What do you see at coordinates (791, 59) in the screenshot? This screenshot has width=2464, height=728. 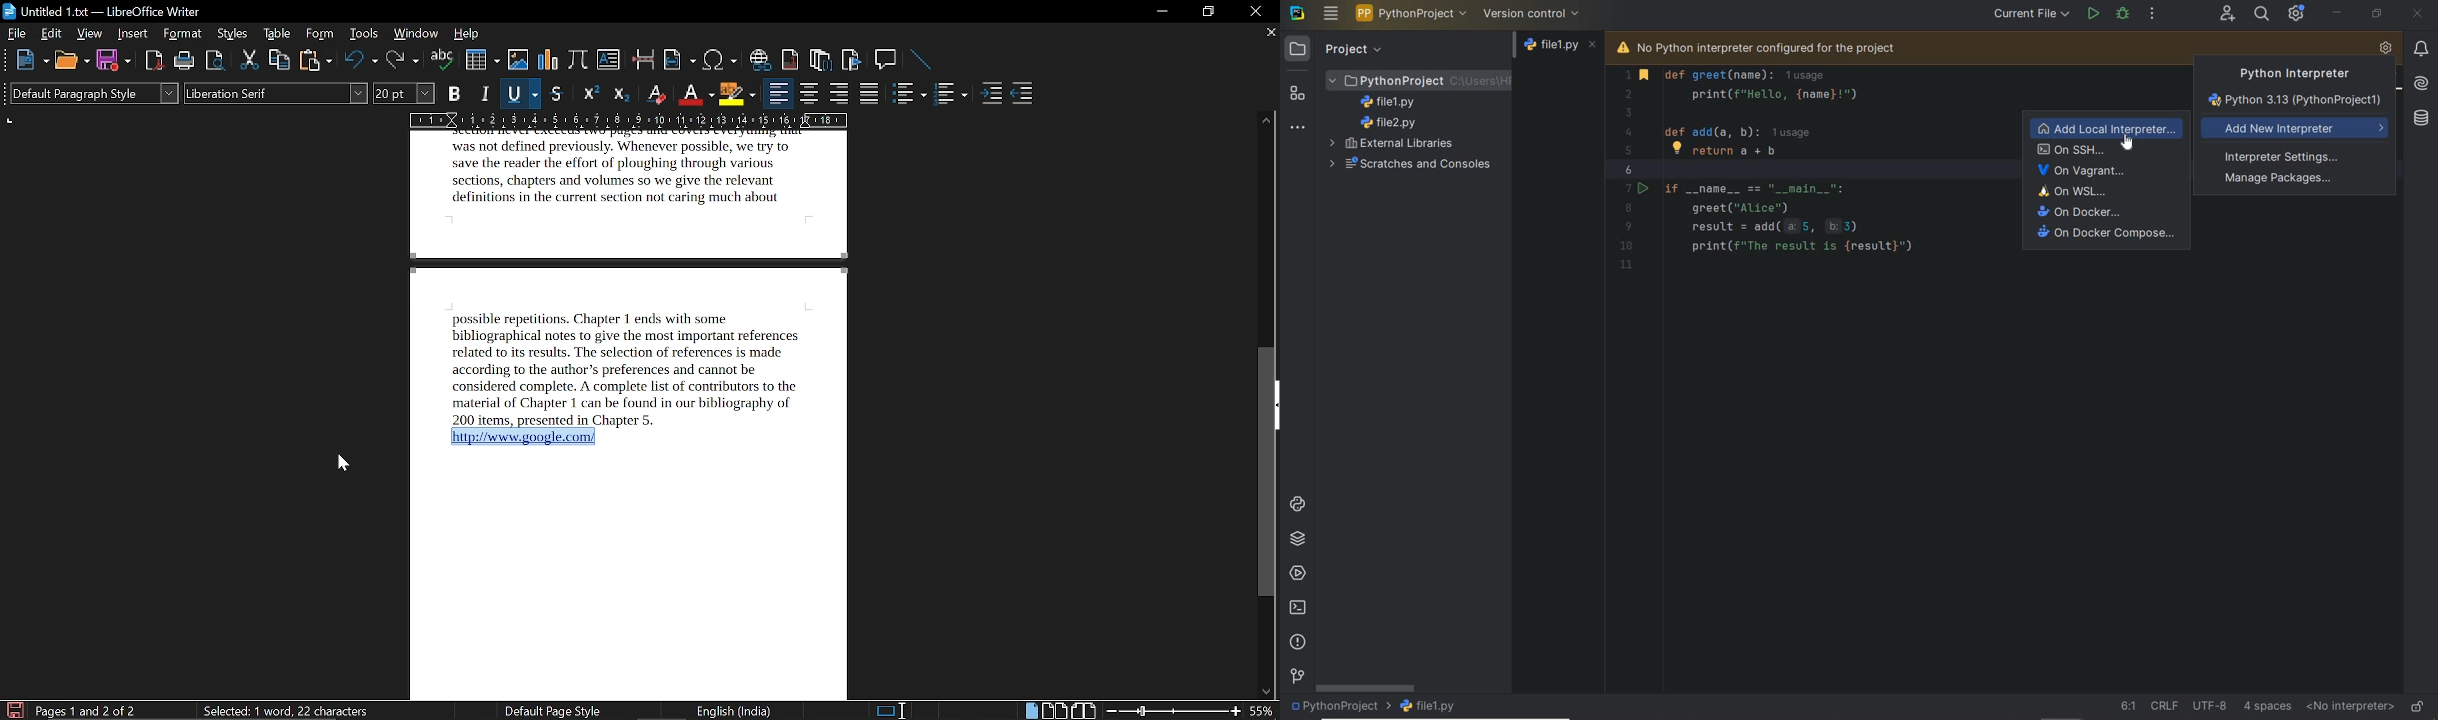 I see `insert footnote` at bounding box center [791, 59].